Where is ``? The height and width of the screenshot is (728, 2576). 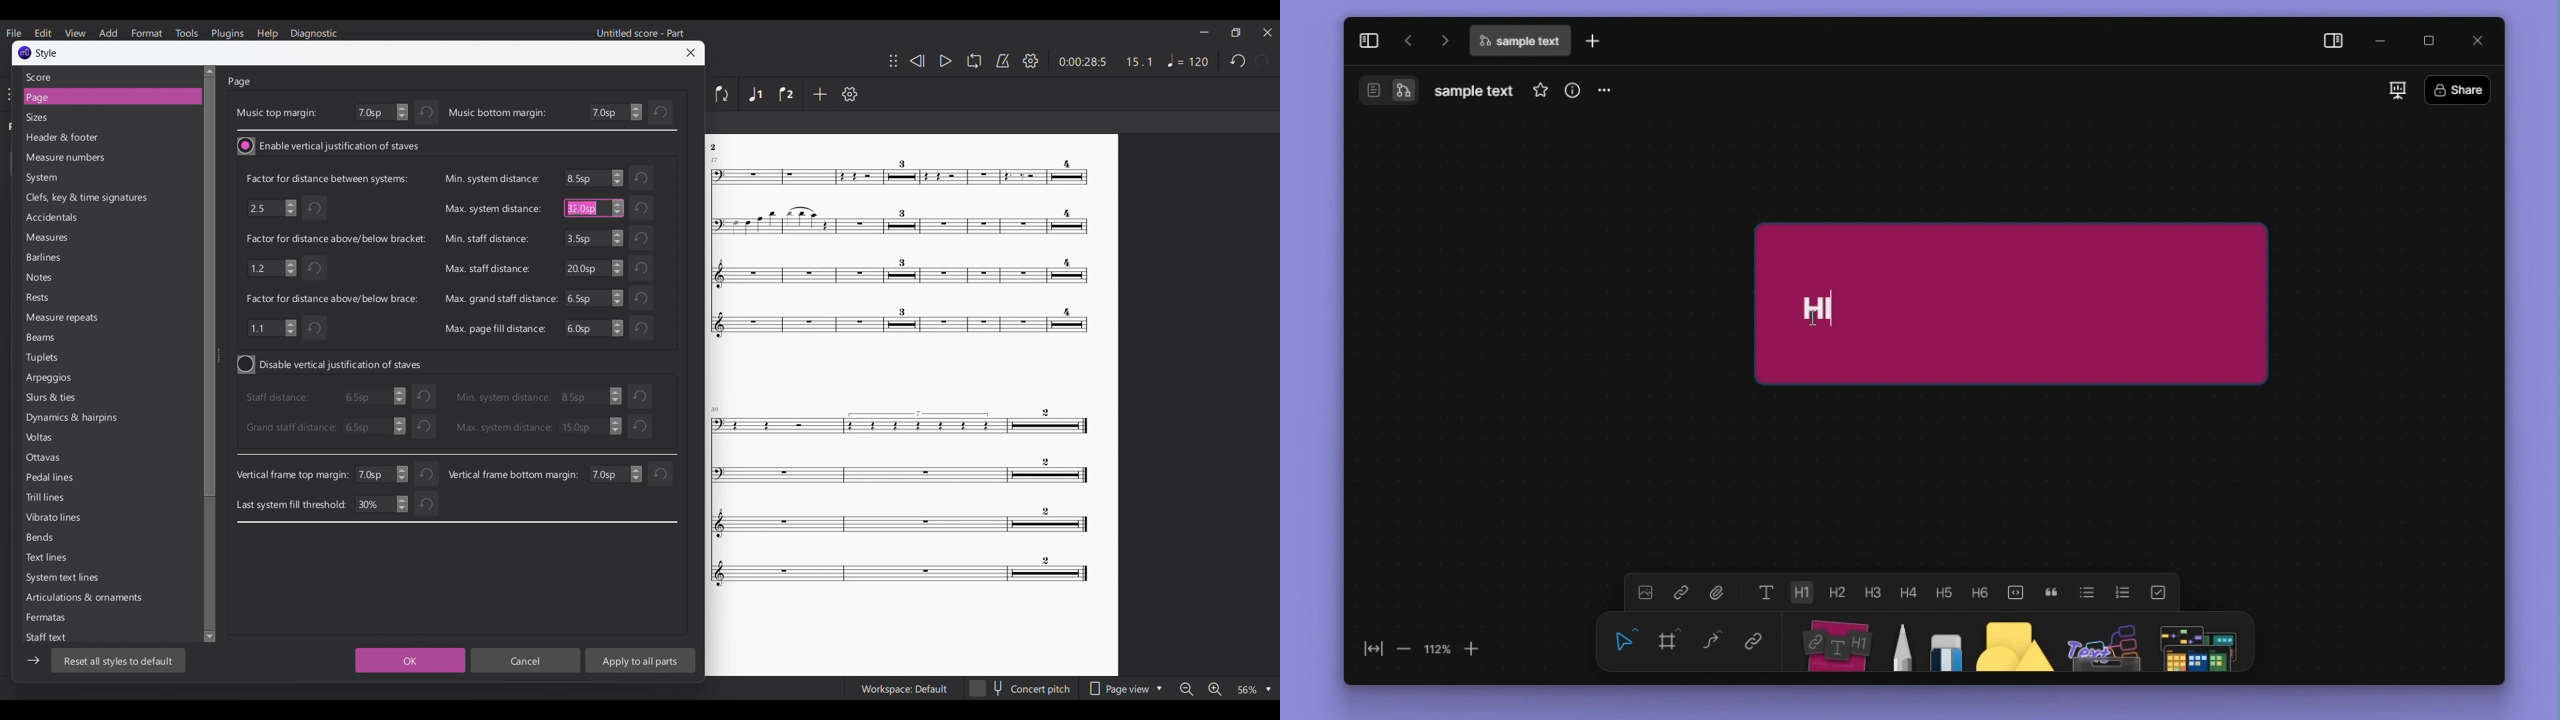
 is located at coordinates (900, 249).